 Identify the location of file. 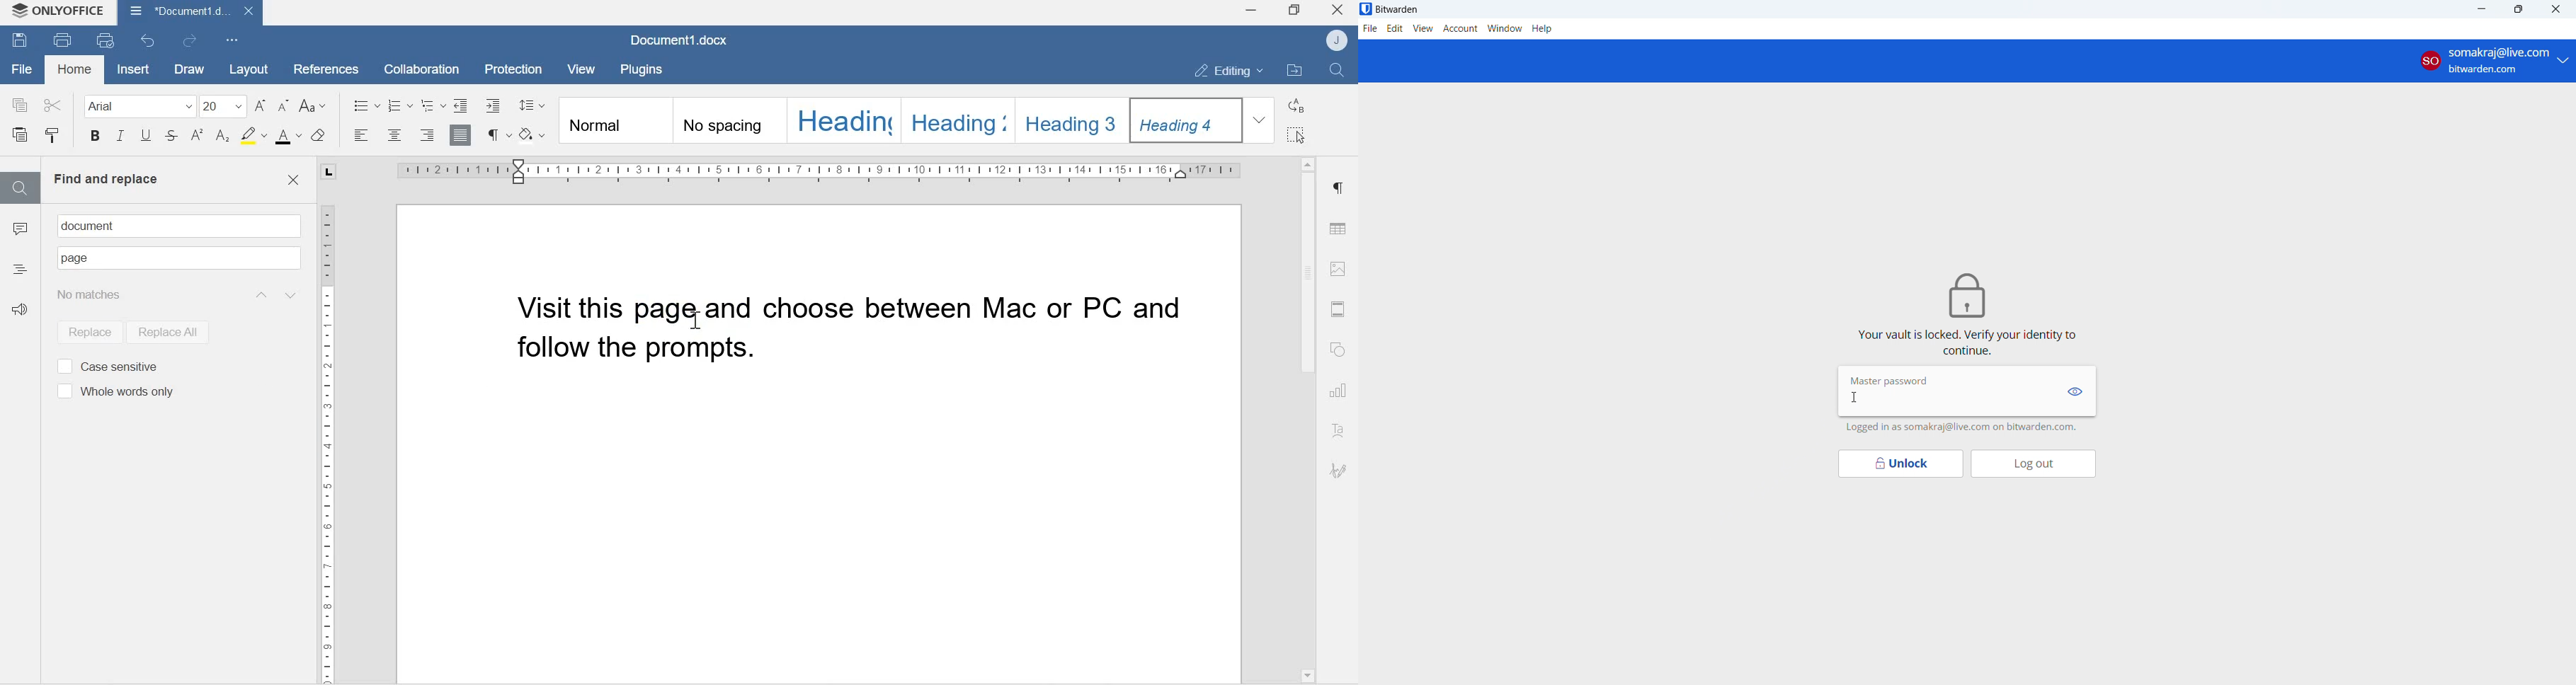
(1370, 29).